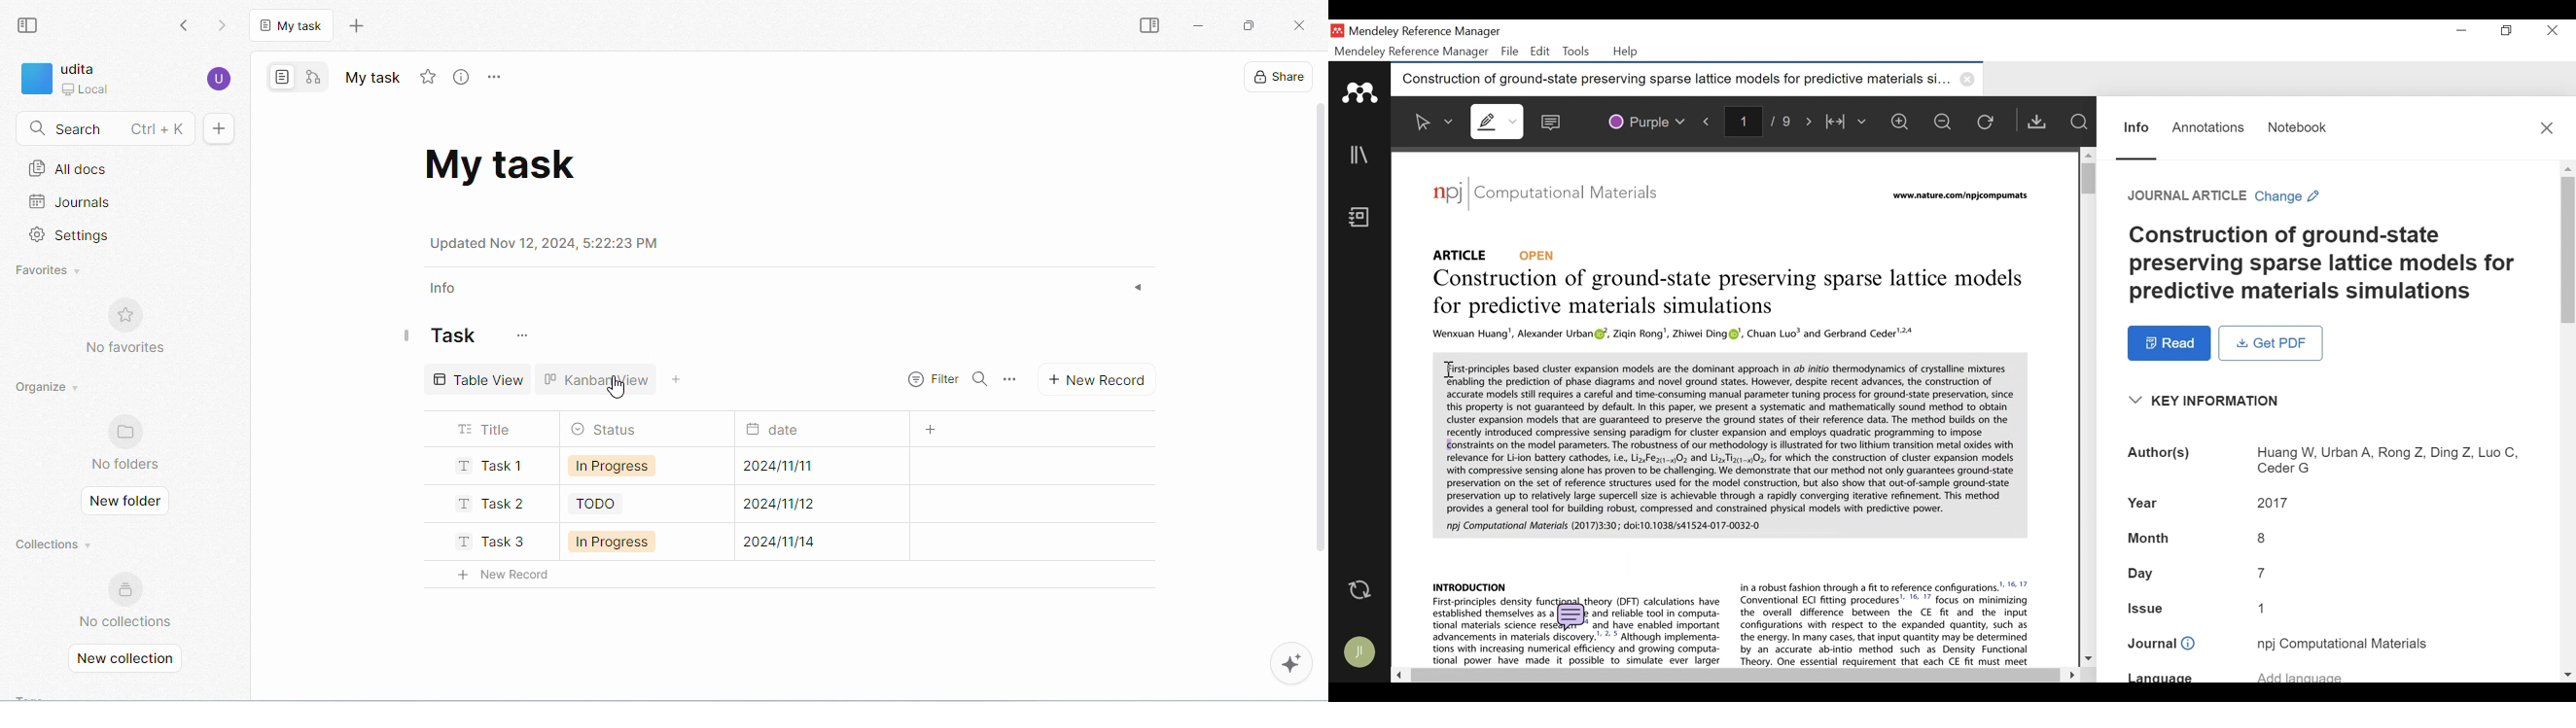 Image resolution: width=2576 pixels, height=728 pixels. Describe the element at coordinates (621, 387) in the screenshot. I see `cursor` at that location.